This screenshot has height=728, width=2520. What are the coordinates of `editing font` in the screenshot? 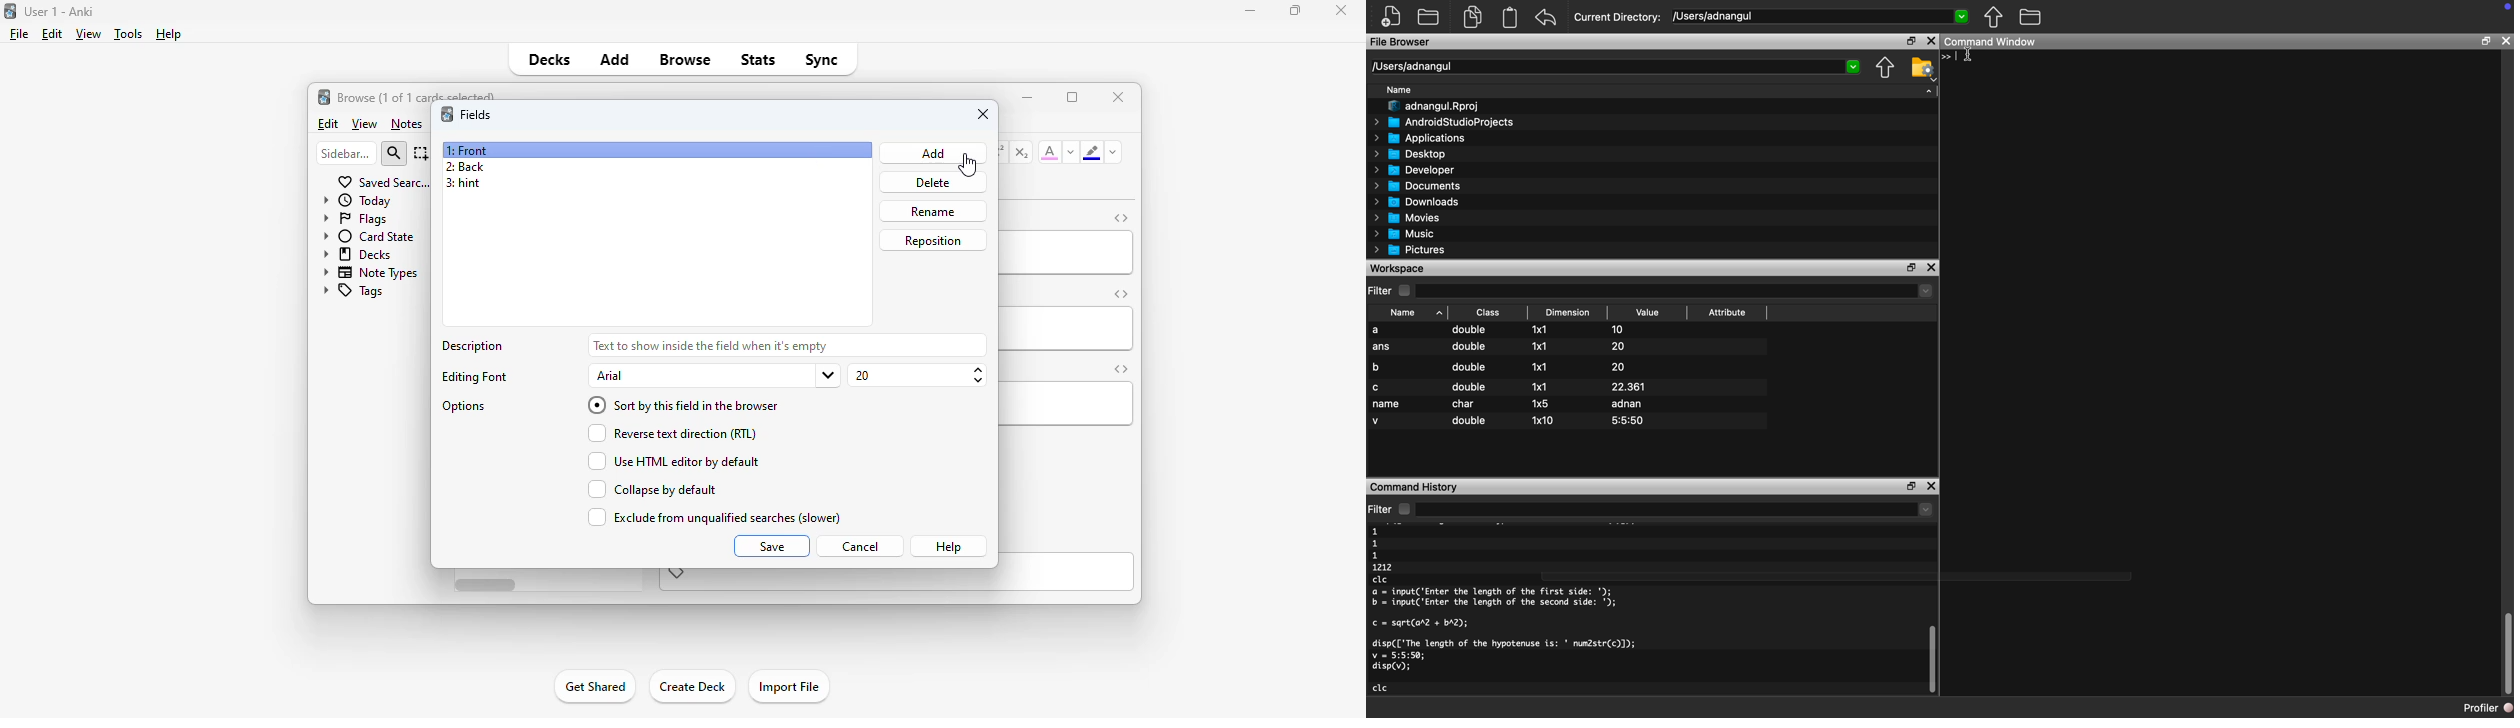 It's located at (476, 377).